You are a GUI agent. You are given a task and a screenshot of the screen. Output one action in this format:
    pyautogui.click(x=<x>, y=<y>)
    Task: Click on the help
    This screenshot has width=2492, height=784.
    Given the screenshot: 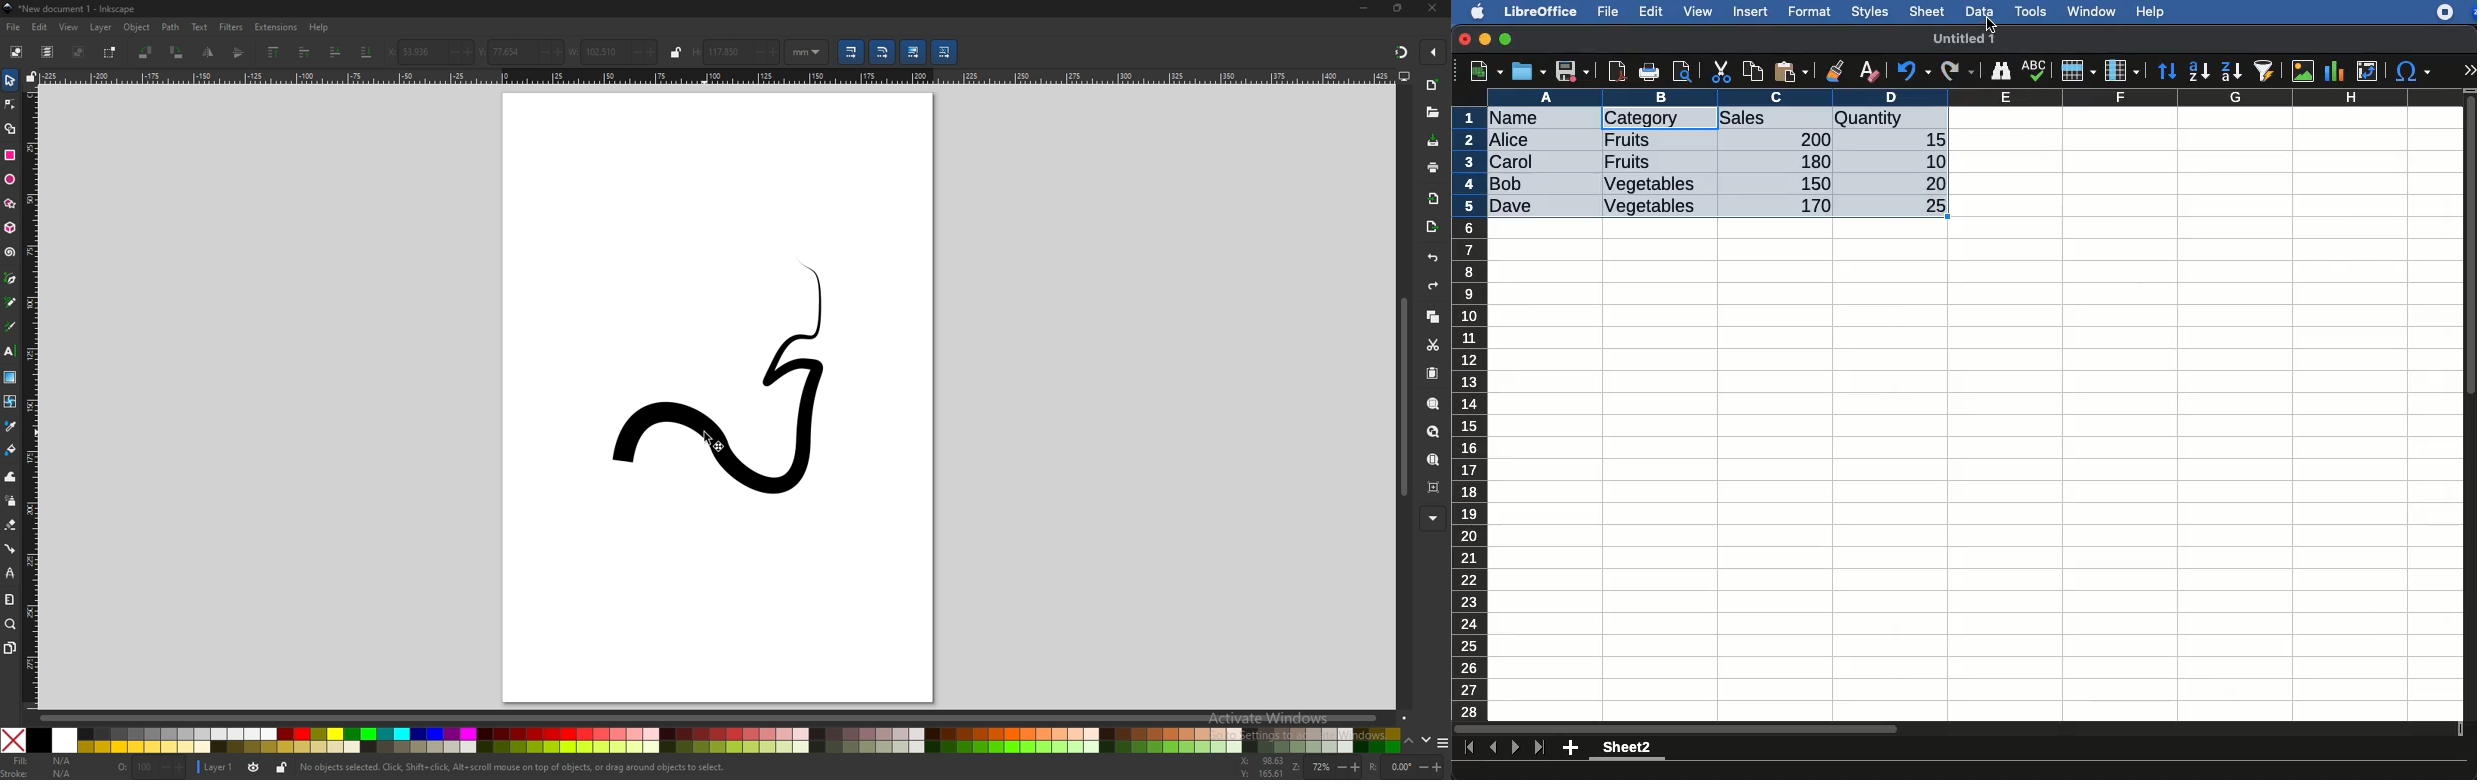 What is the action you would take?
    pyautogui.click(x=319, y=29)
    